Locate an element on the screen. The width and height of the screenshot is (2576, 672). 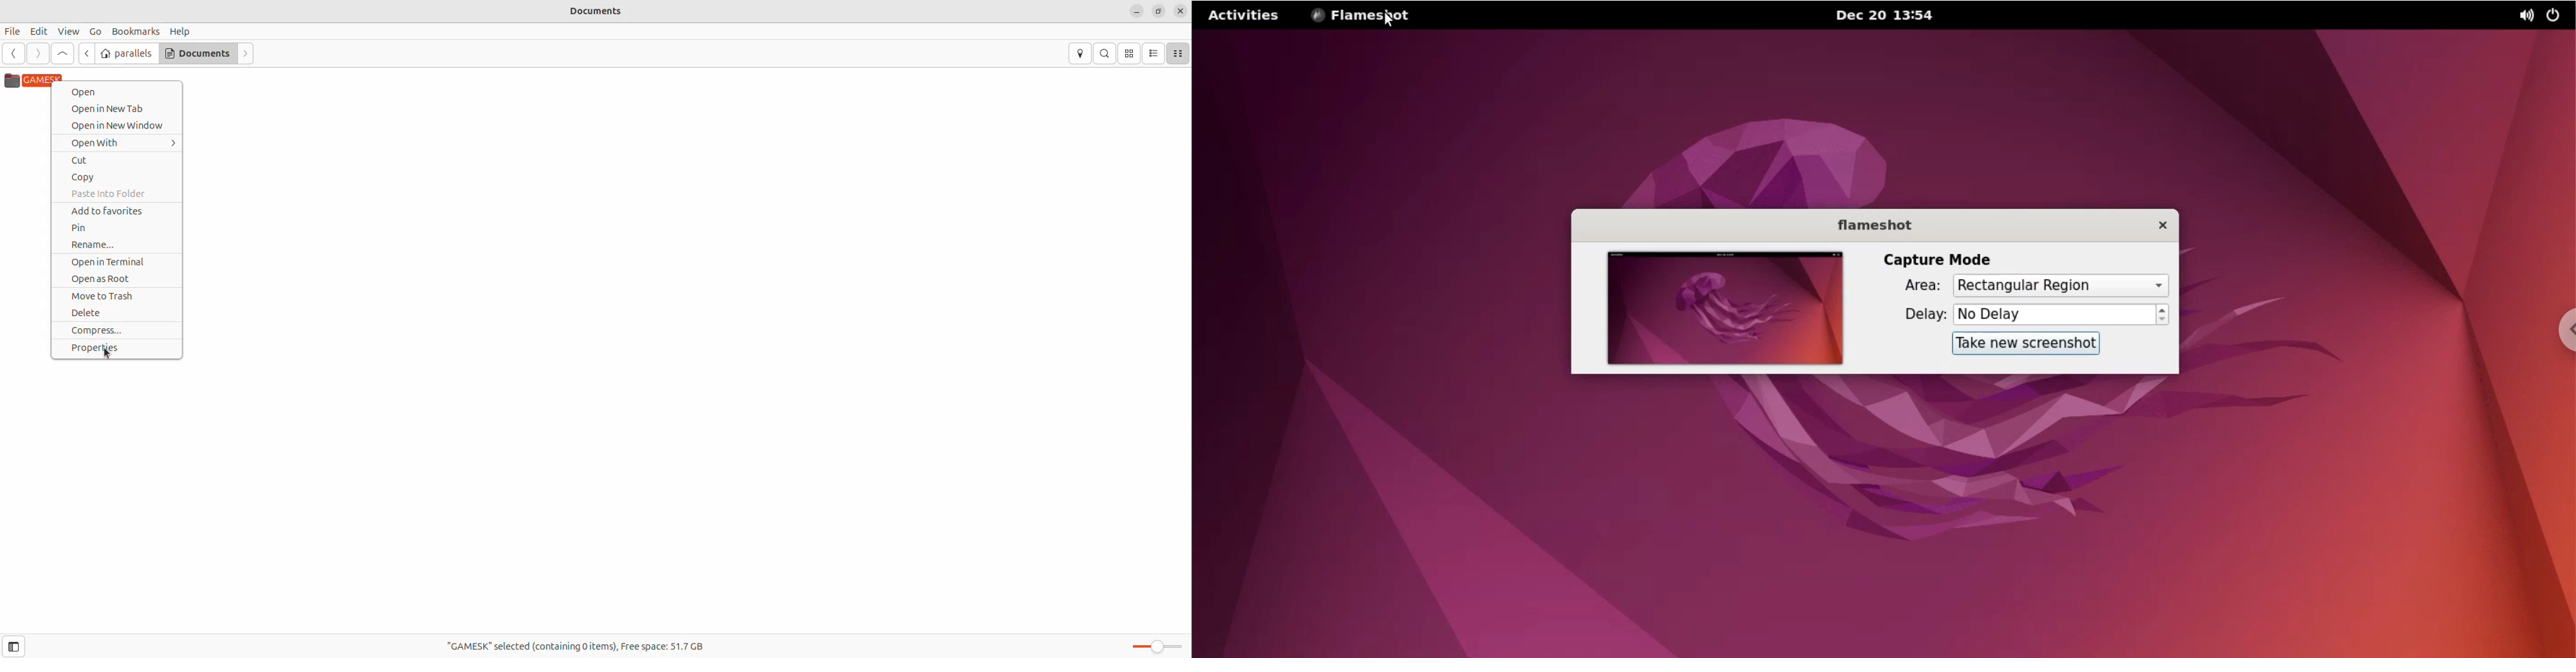
delete is located at coordinates (116, 314).